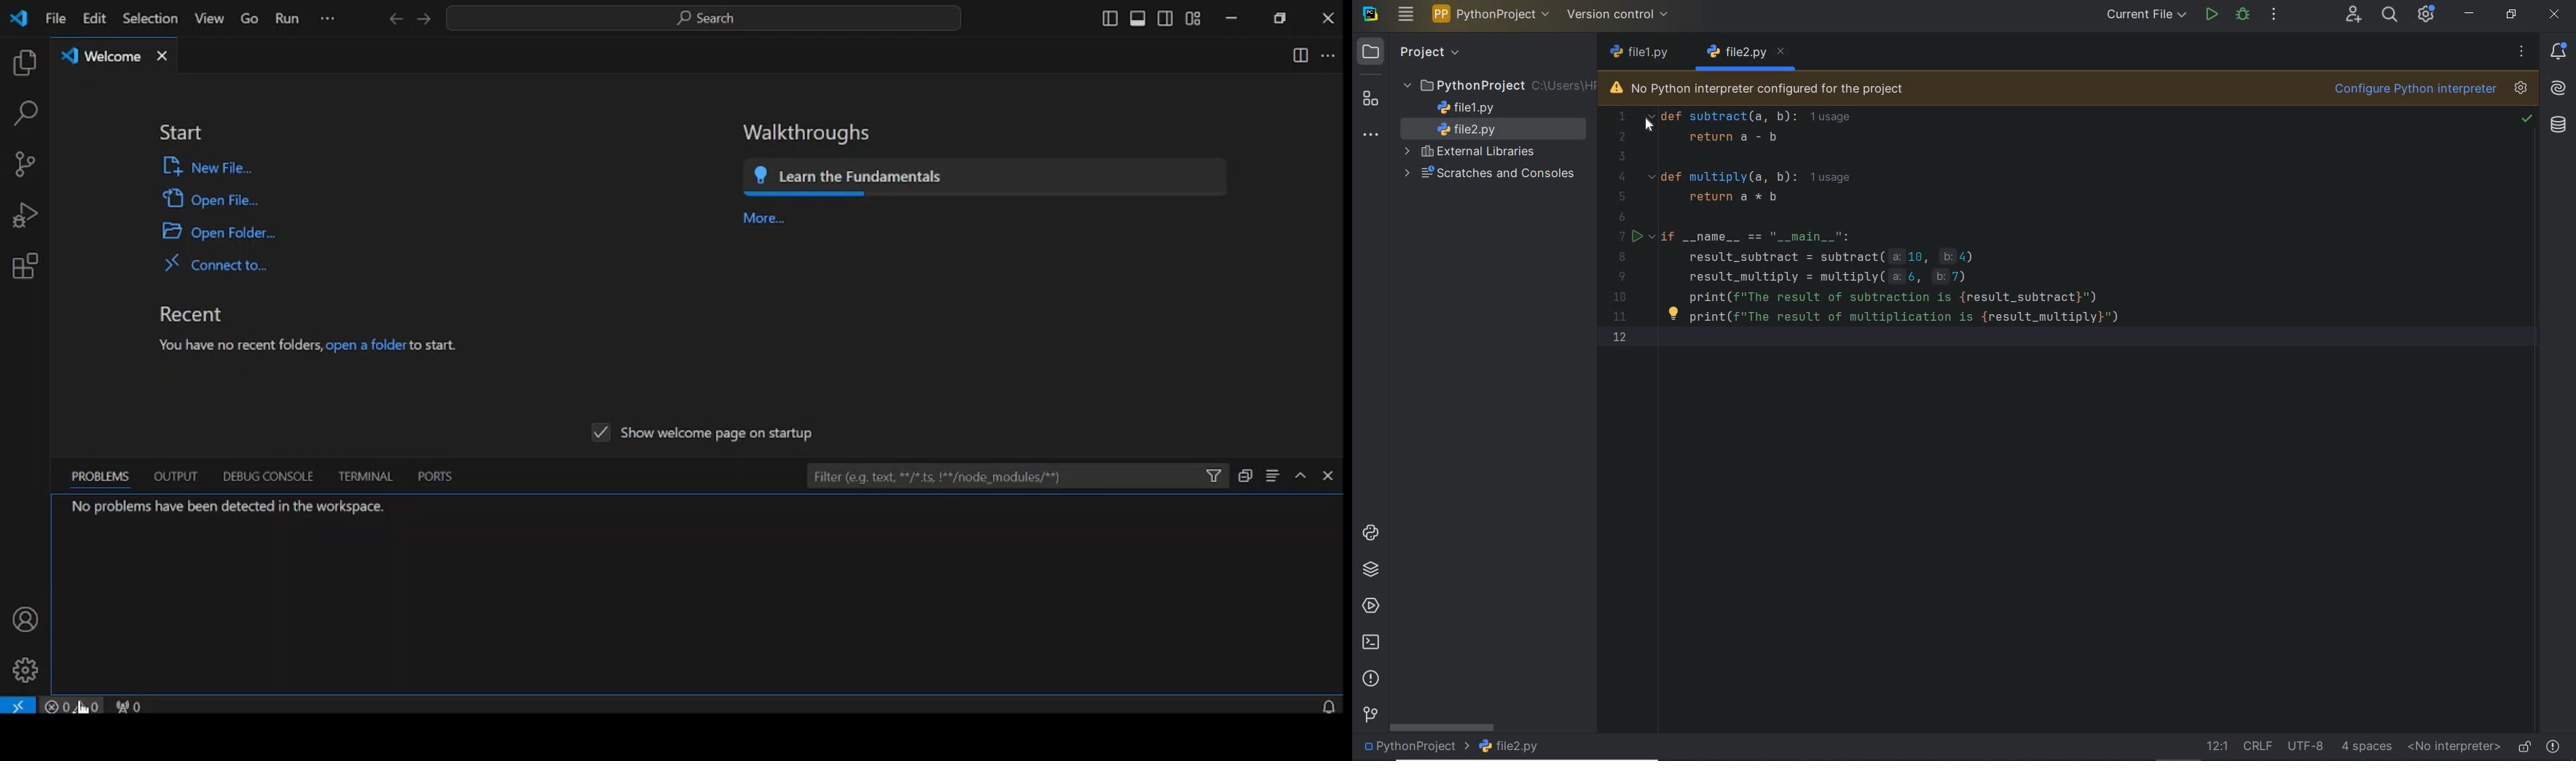 The width and height of the screenshot is (2576, 784). What do you see at coordinates (23, 165) in the screenshot?
I see `source control` at bounding box center [23, 165].